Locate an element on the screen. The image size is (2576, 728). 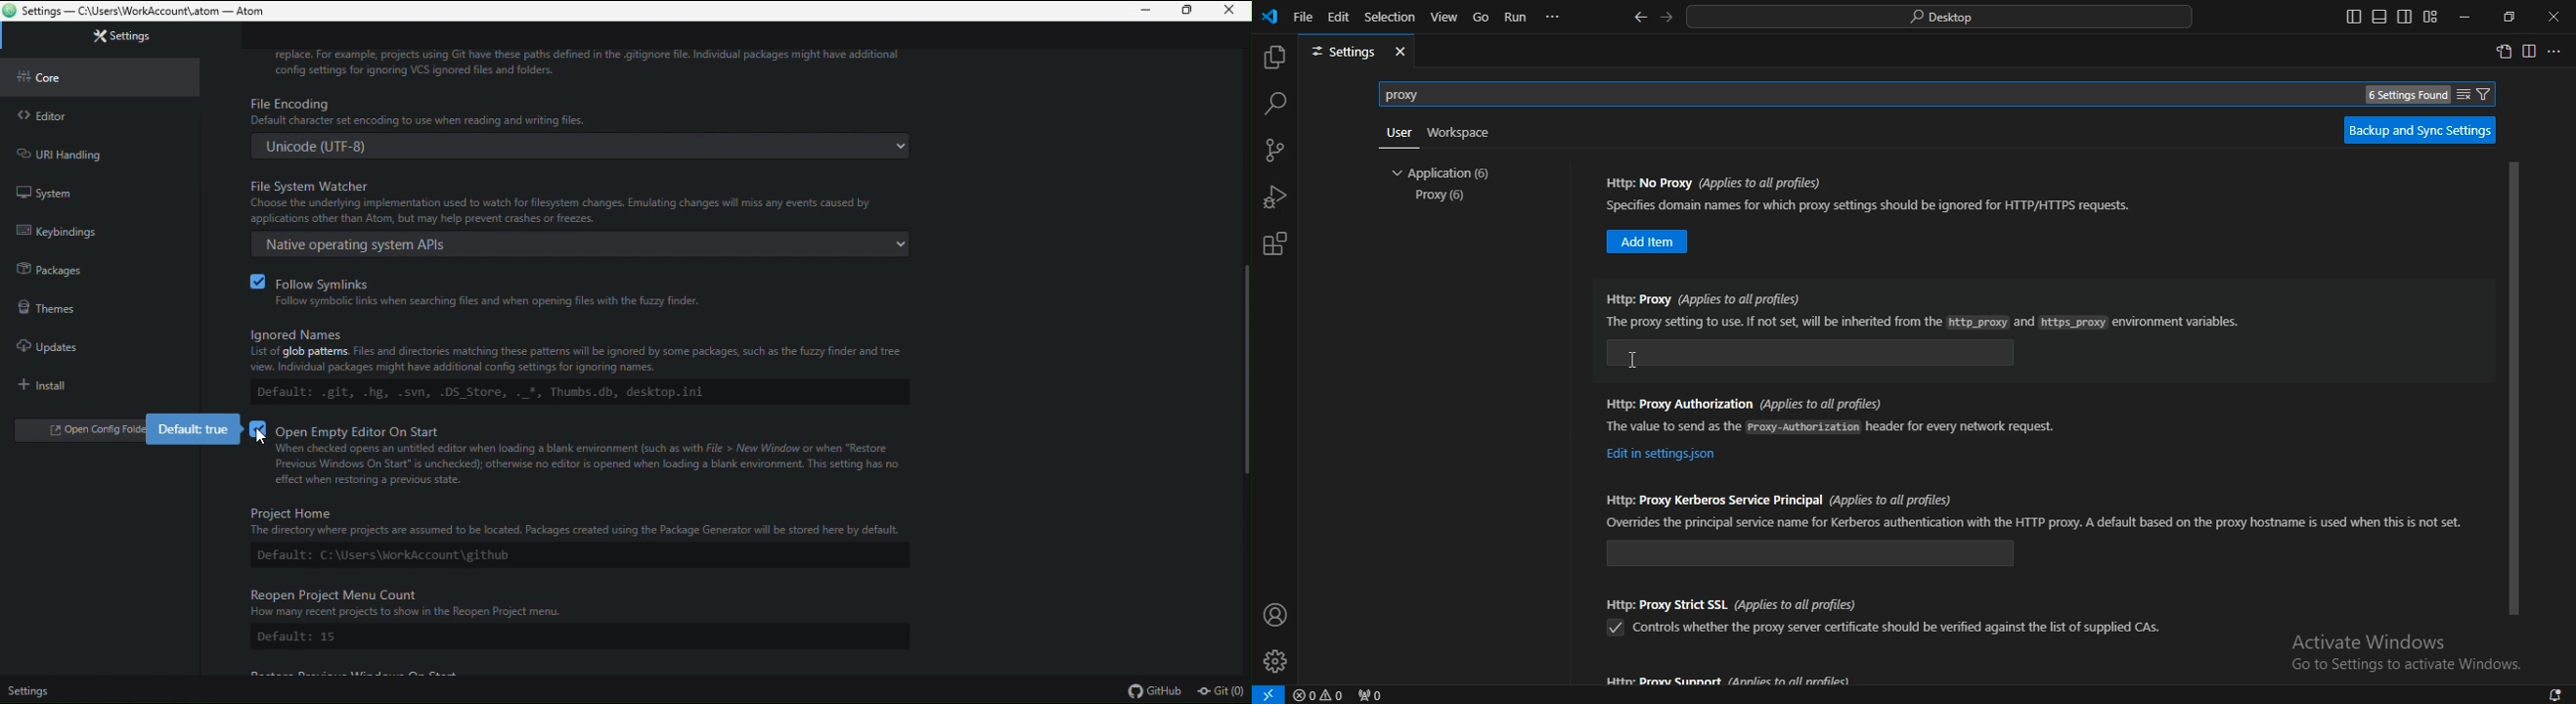
No problems is located at coordinates (1321, 694).